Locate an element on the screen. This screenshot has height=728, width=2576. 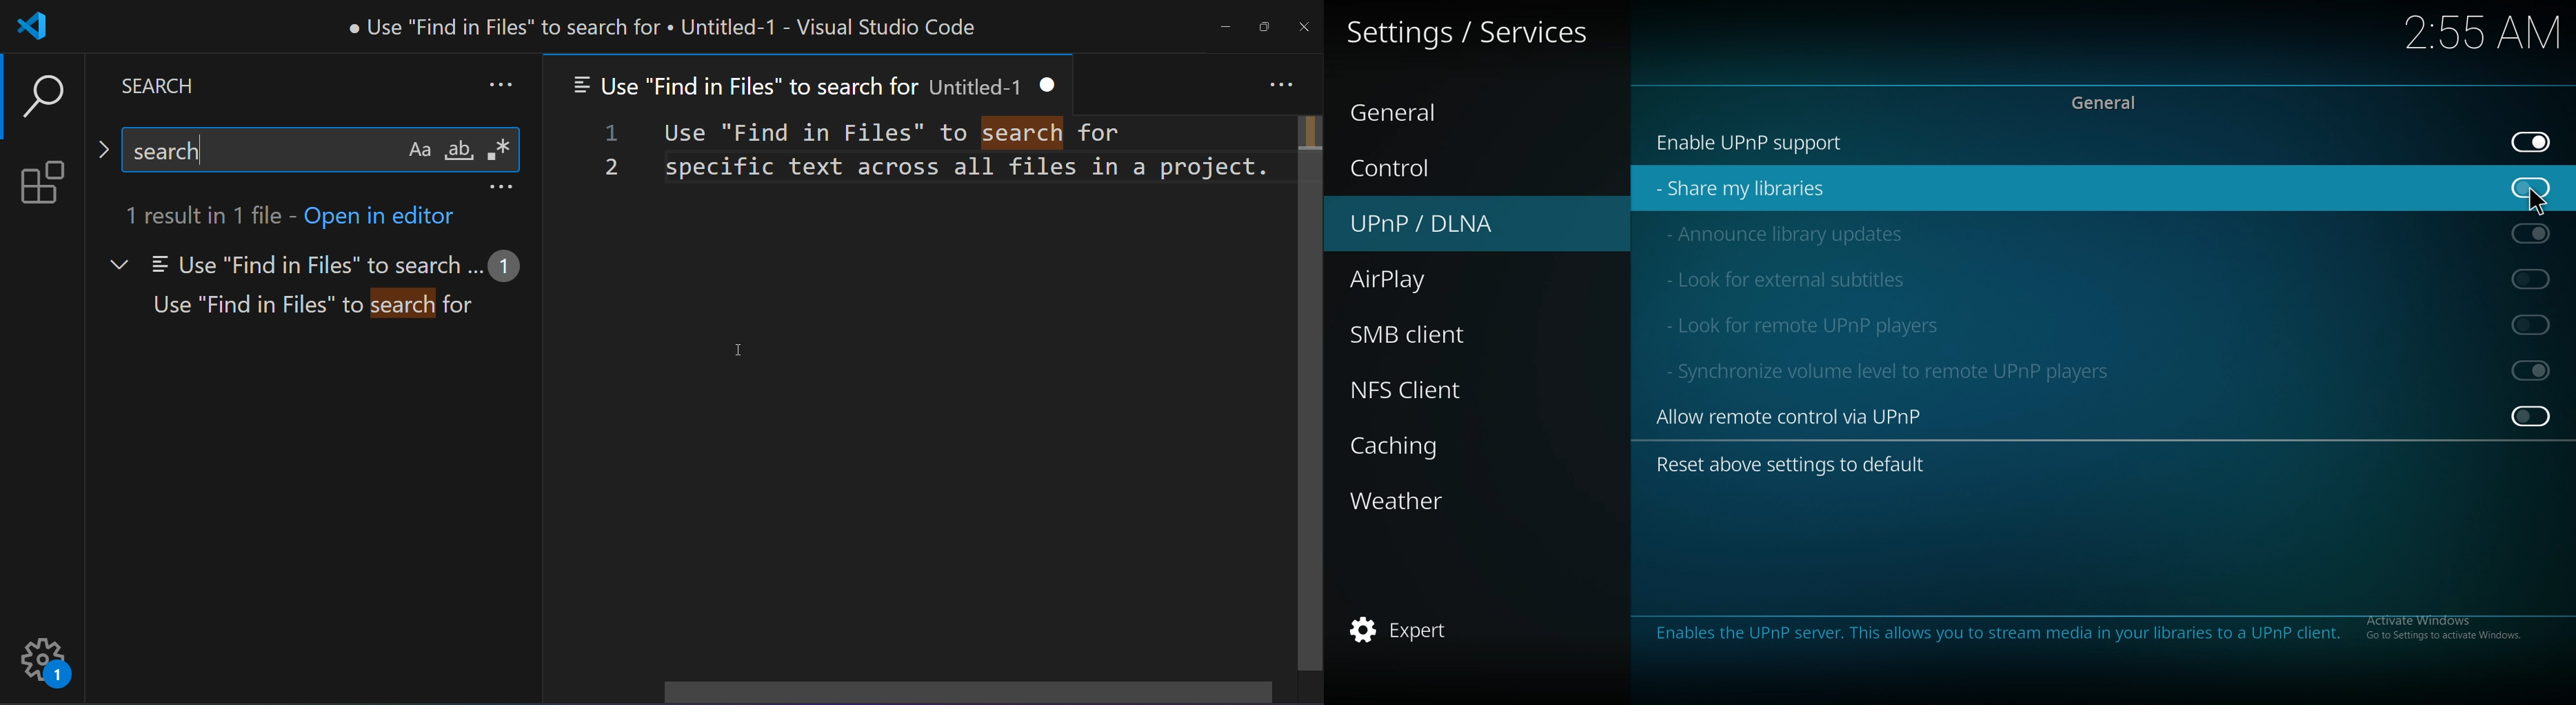
smb client is located at coordinates (1428, 335).